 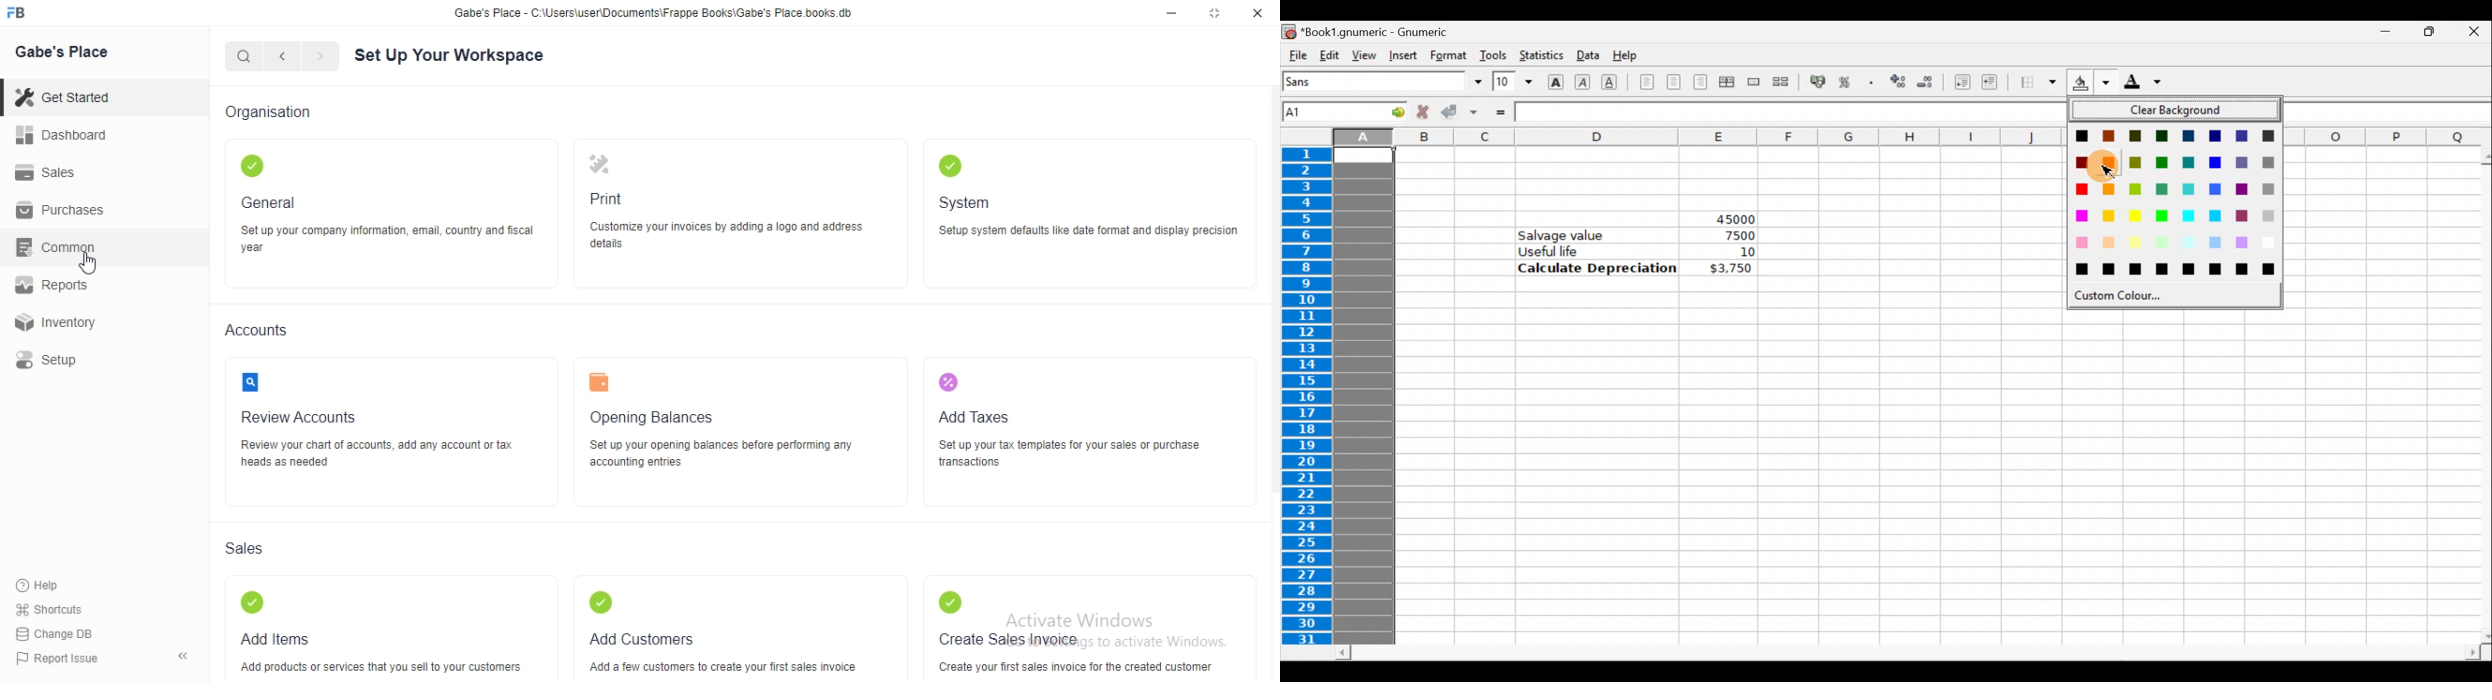 I want to click on Format the selection as percentage, so click(x=1847, y=84).